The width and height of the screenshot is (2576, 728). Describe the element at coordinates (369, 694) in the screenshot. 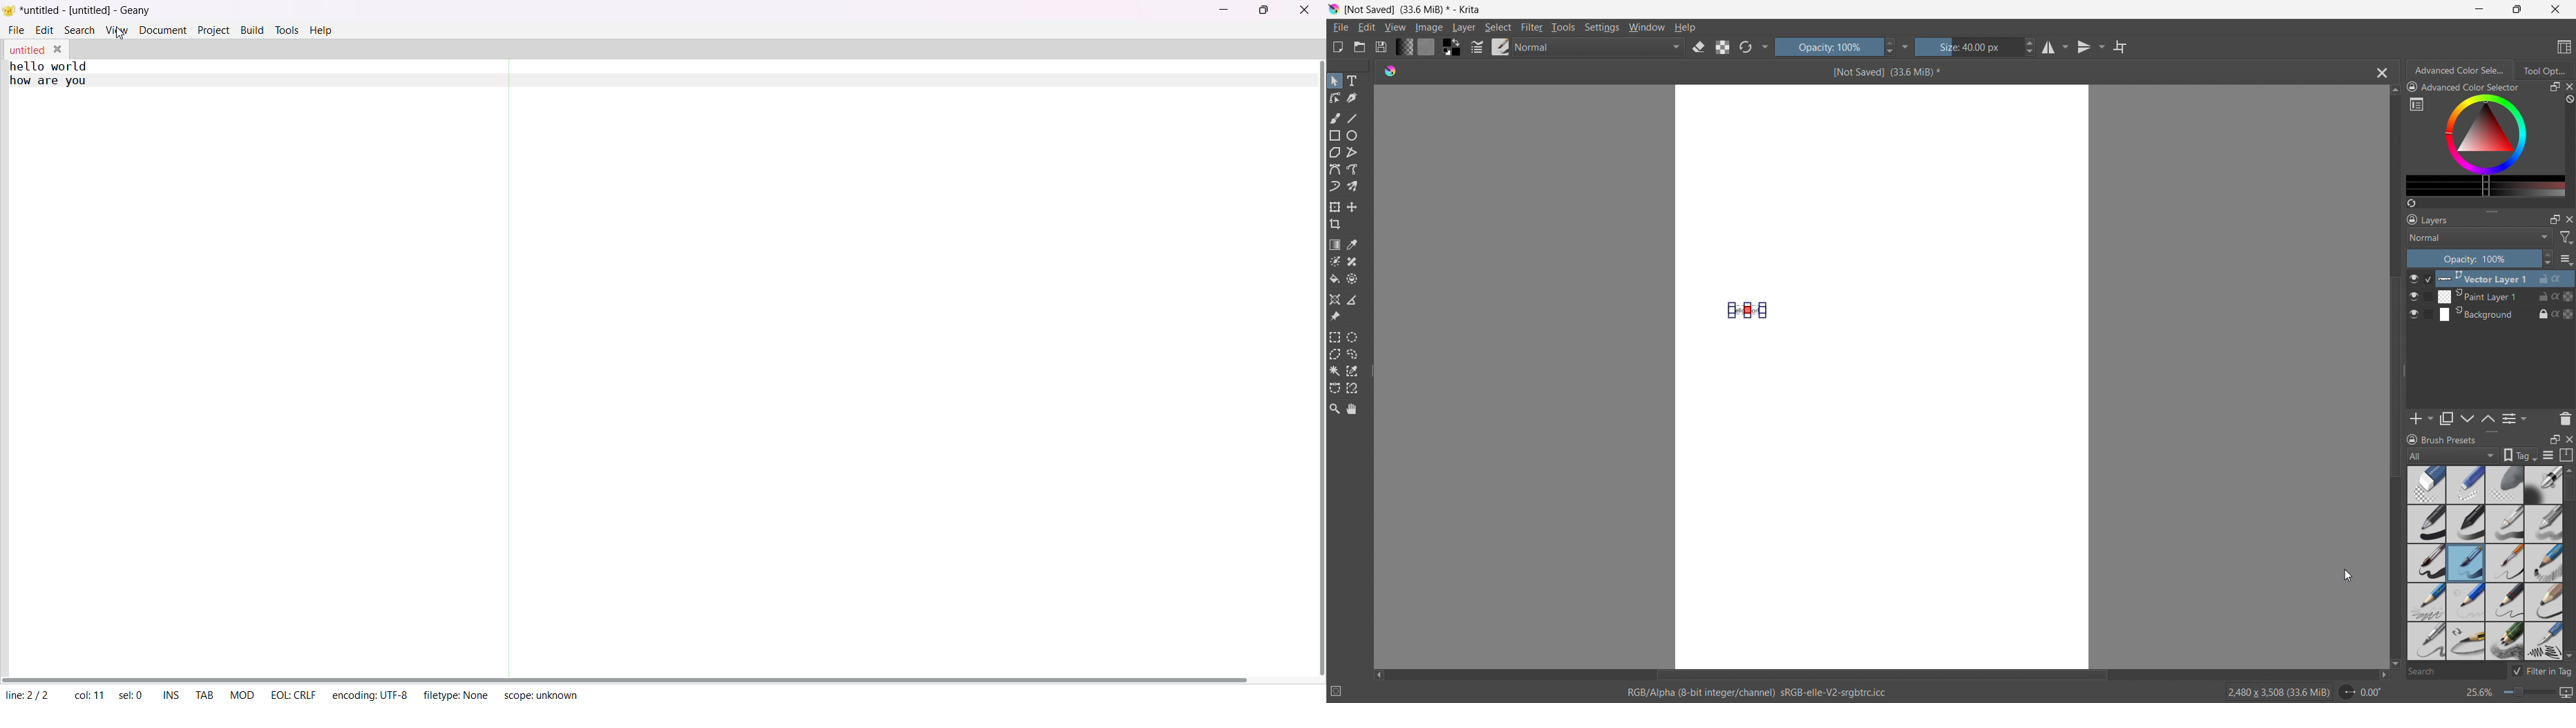

I see `encoding` at that location.